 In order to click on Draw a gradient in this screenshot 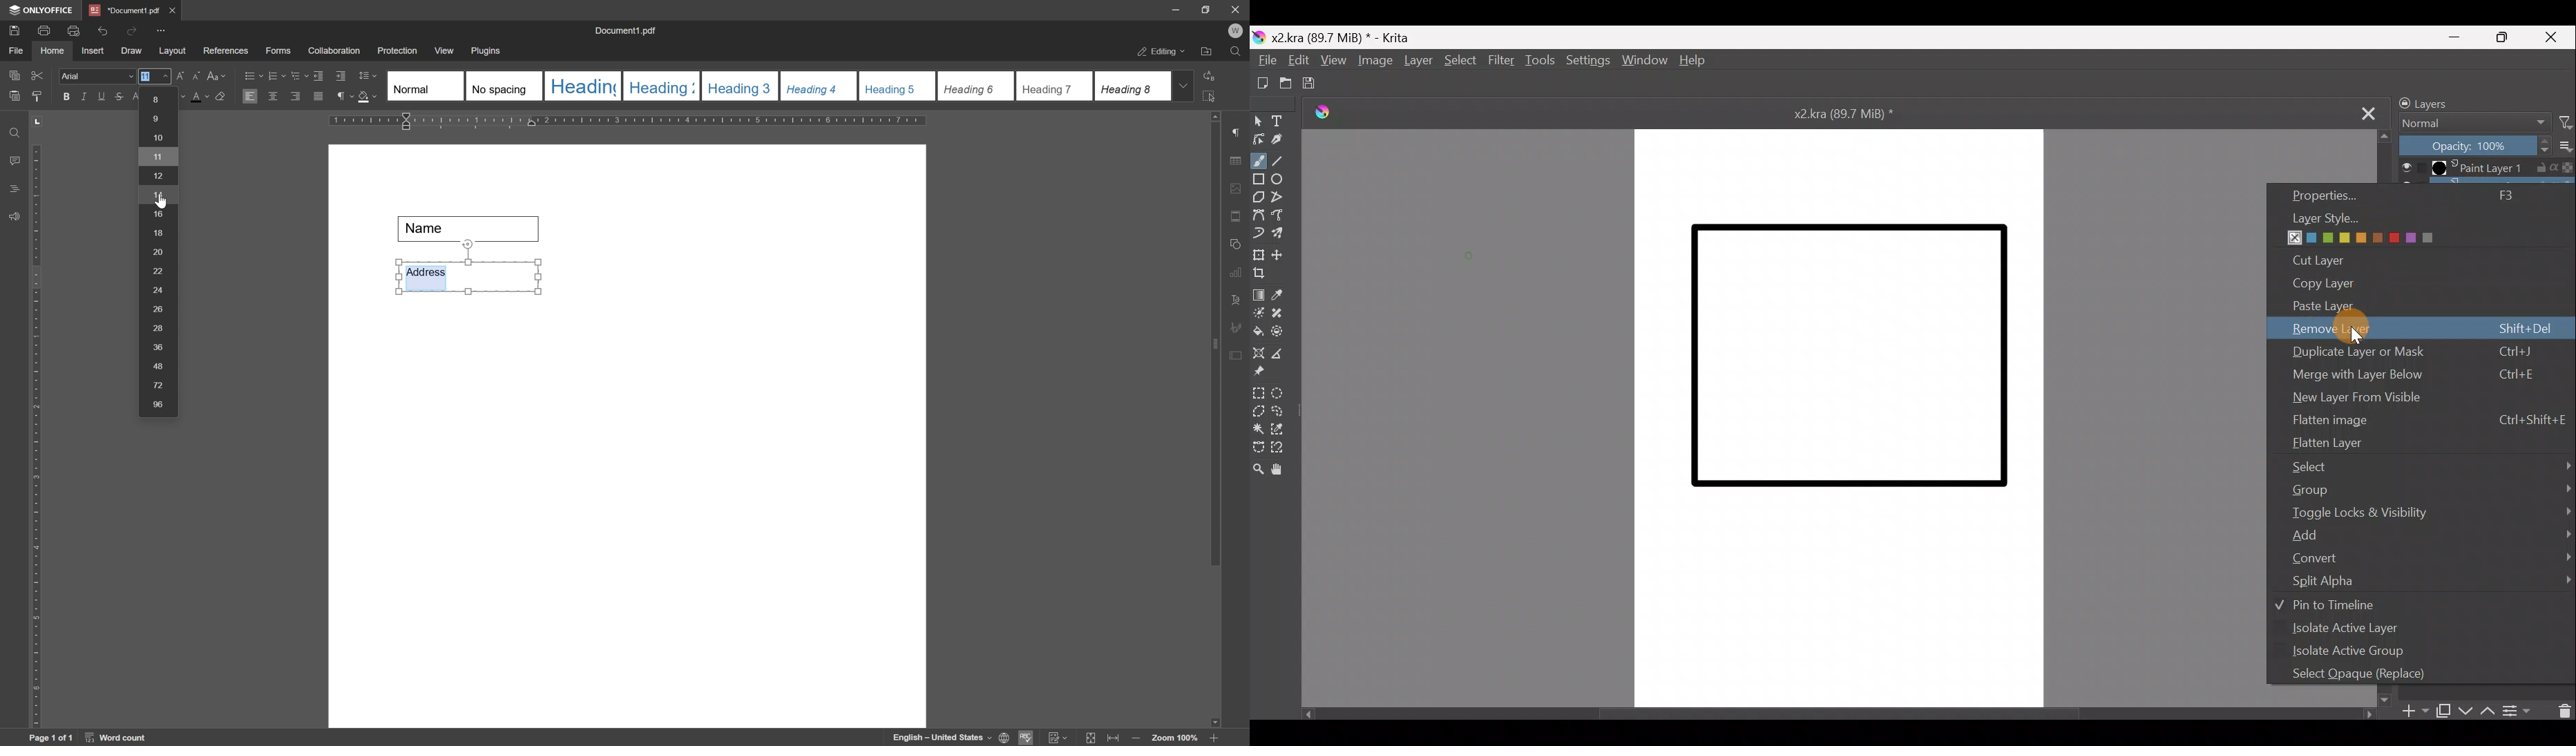, I will do `click(1259, 294)`.